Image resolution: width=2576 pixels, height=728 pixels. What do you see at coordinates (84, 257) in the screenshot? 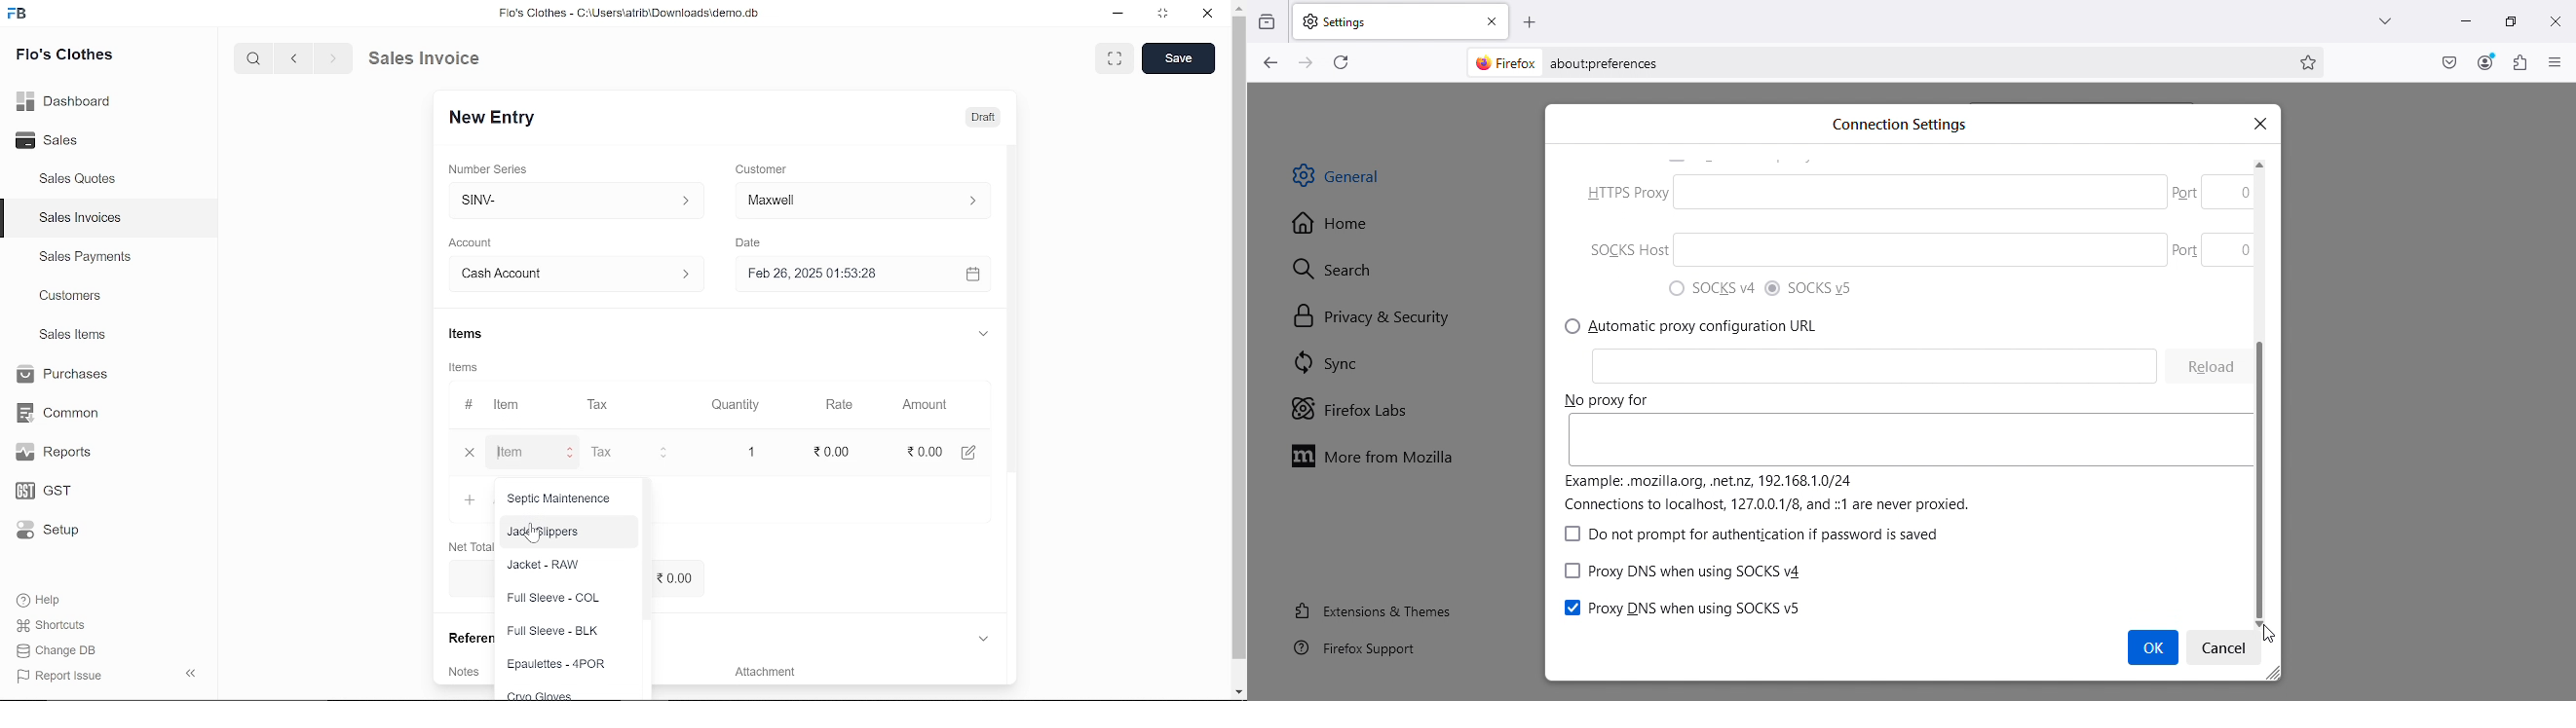
I see `Sales Payments.` at bounding box center [84, 257].